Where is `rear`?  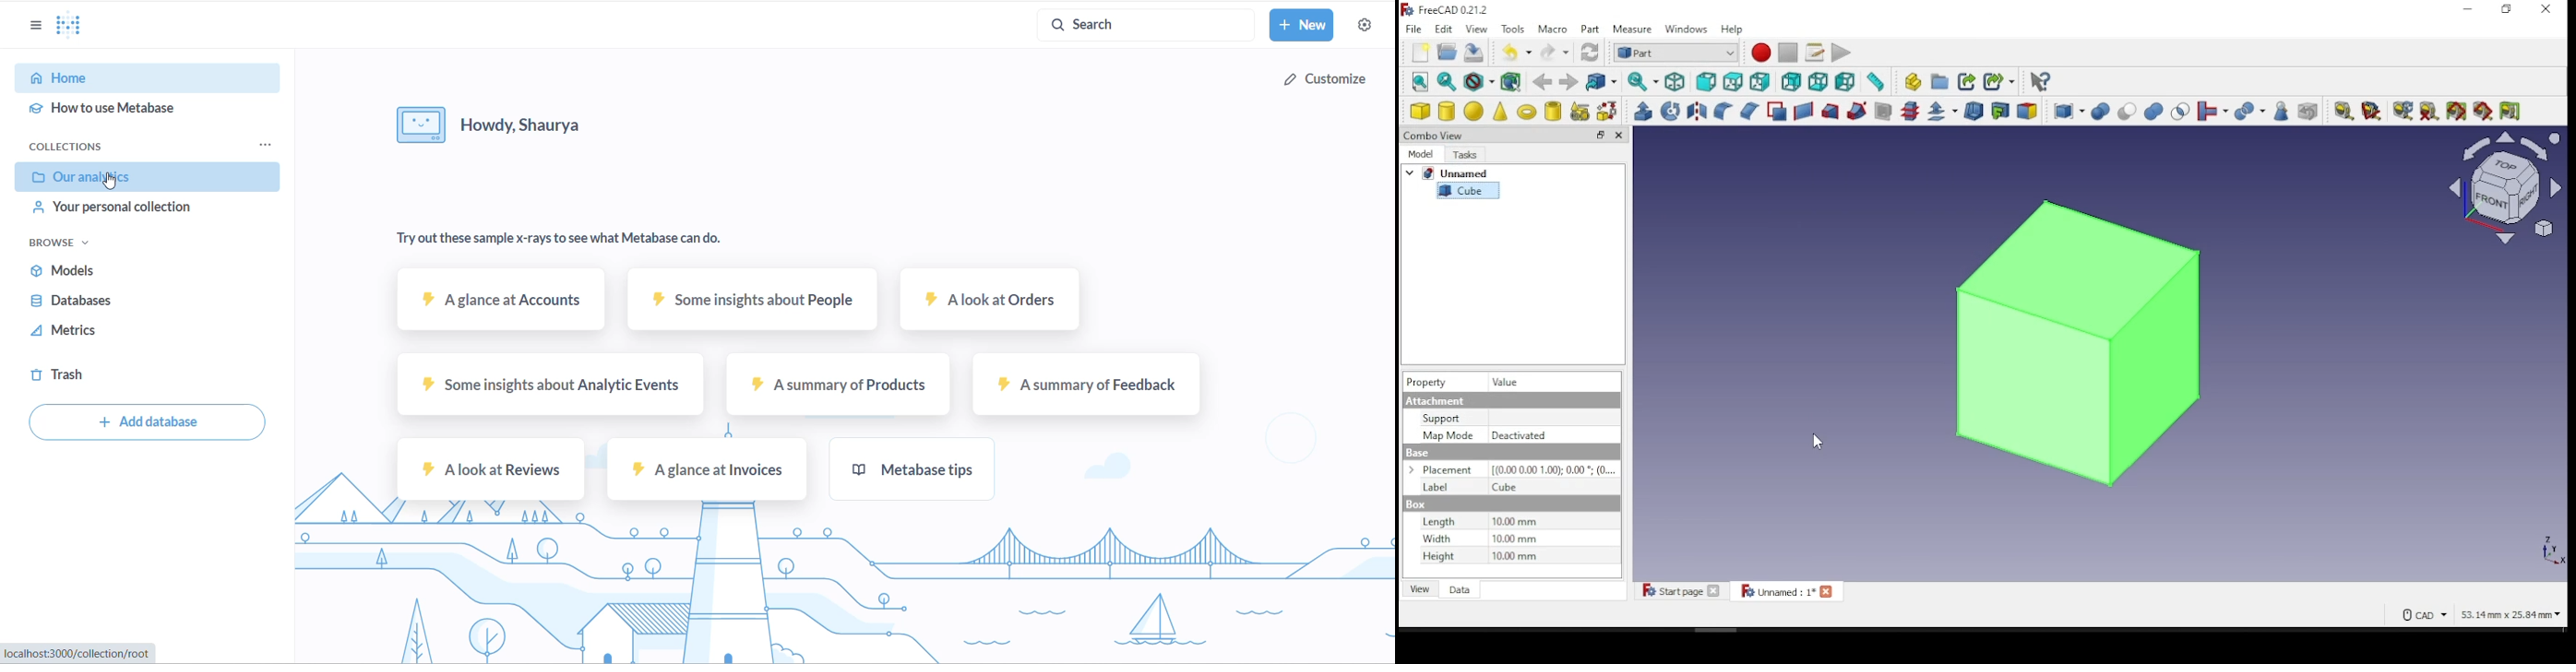 rear is located at coordinates (1791, 82).